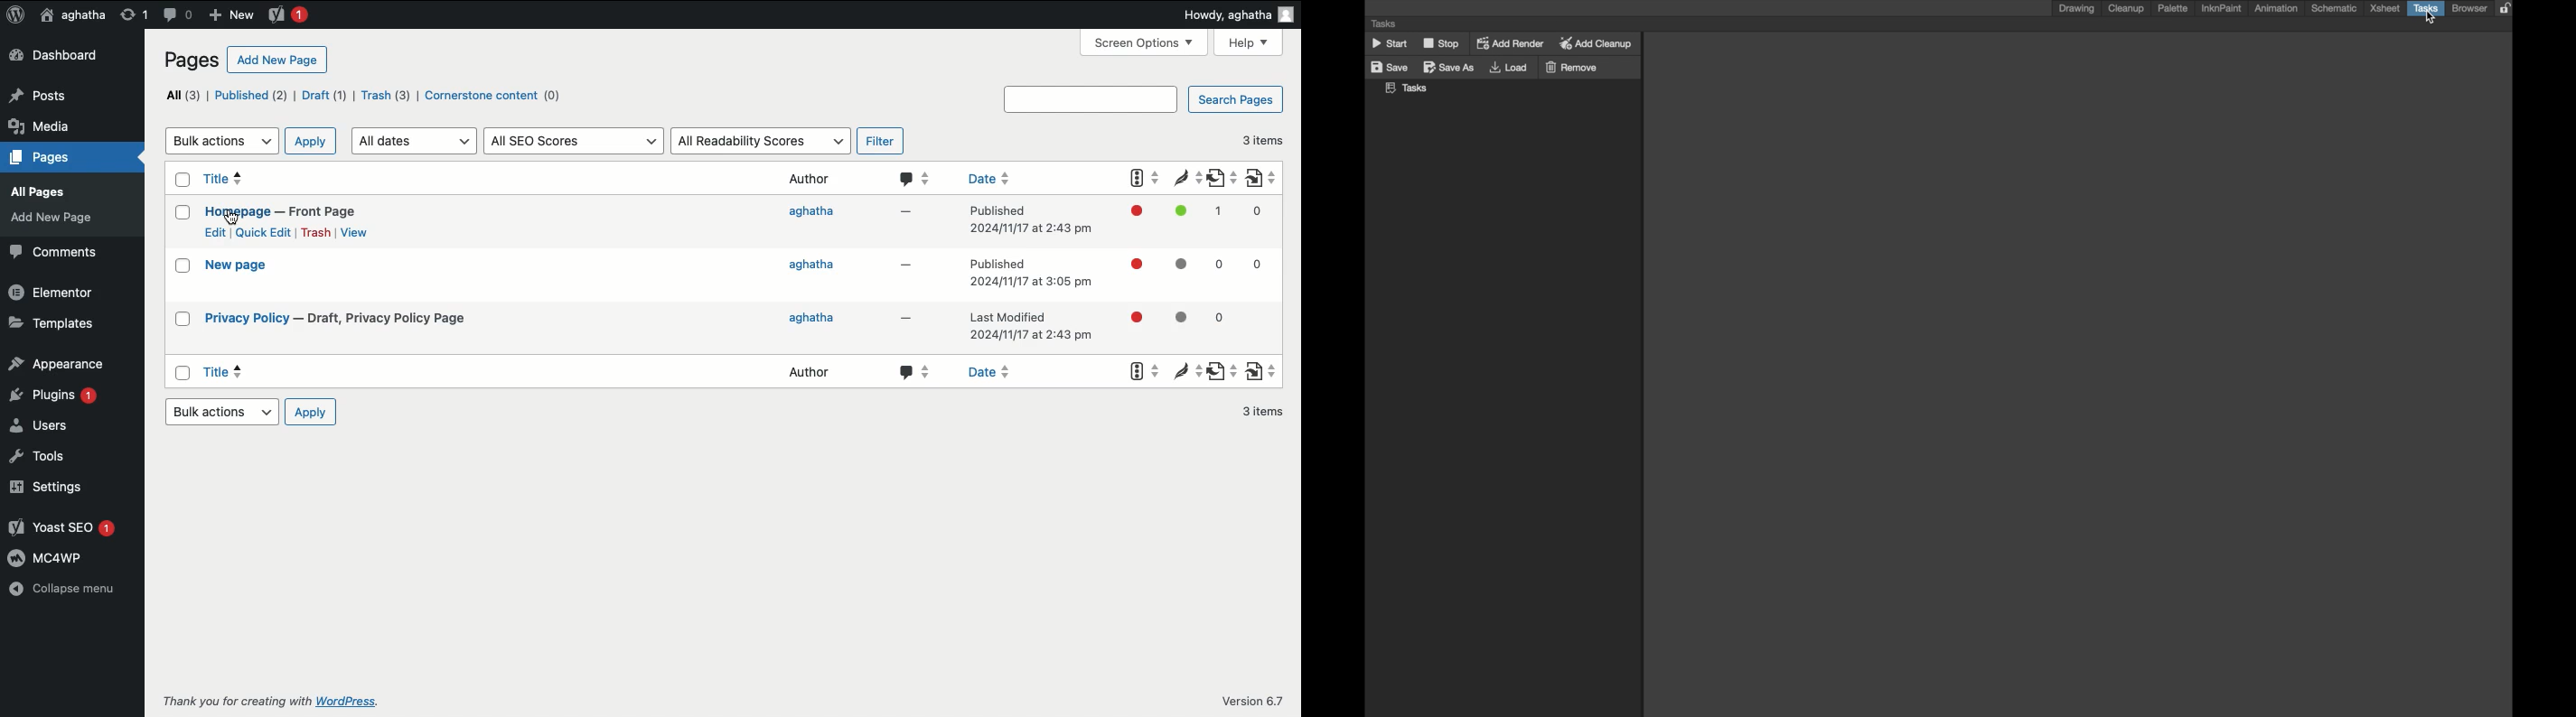 Image resolution: width=2576 pixels, height=728 pixels. I want to click on add render, so click(1511, 43).